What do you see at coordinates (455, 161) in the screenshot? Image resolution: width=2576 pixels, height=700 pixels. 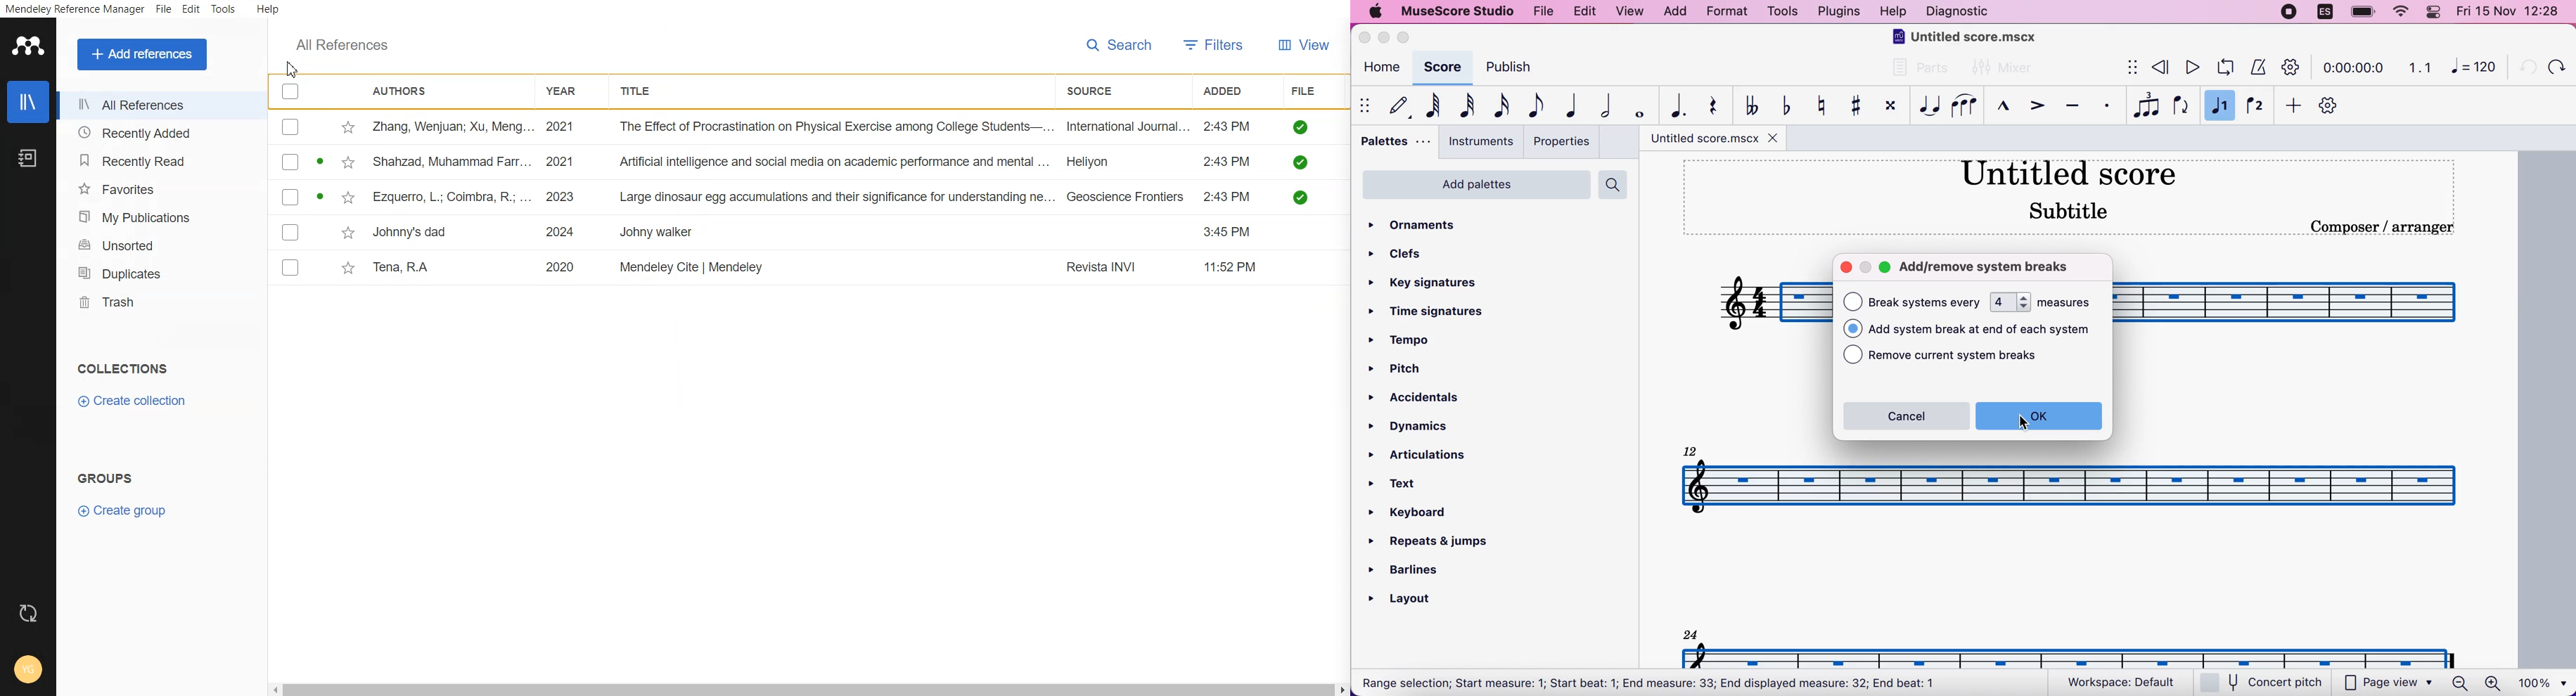 I see `Shahzad, Muhammad Farr.` at bounding box center [455, 161].